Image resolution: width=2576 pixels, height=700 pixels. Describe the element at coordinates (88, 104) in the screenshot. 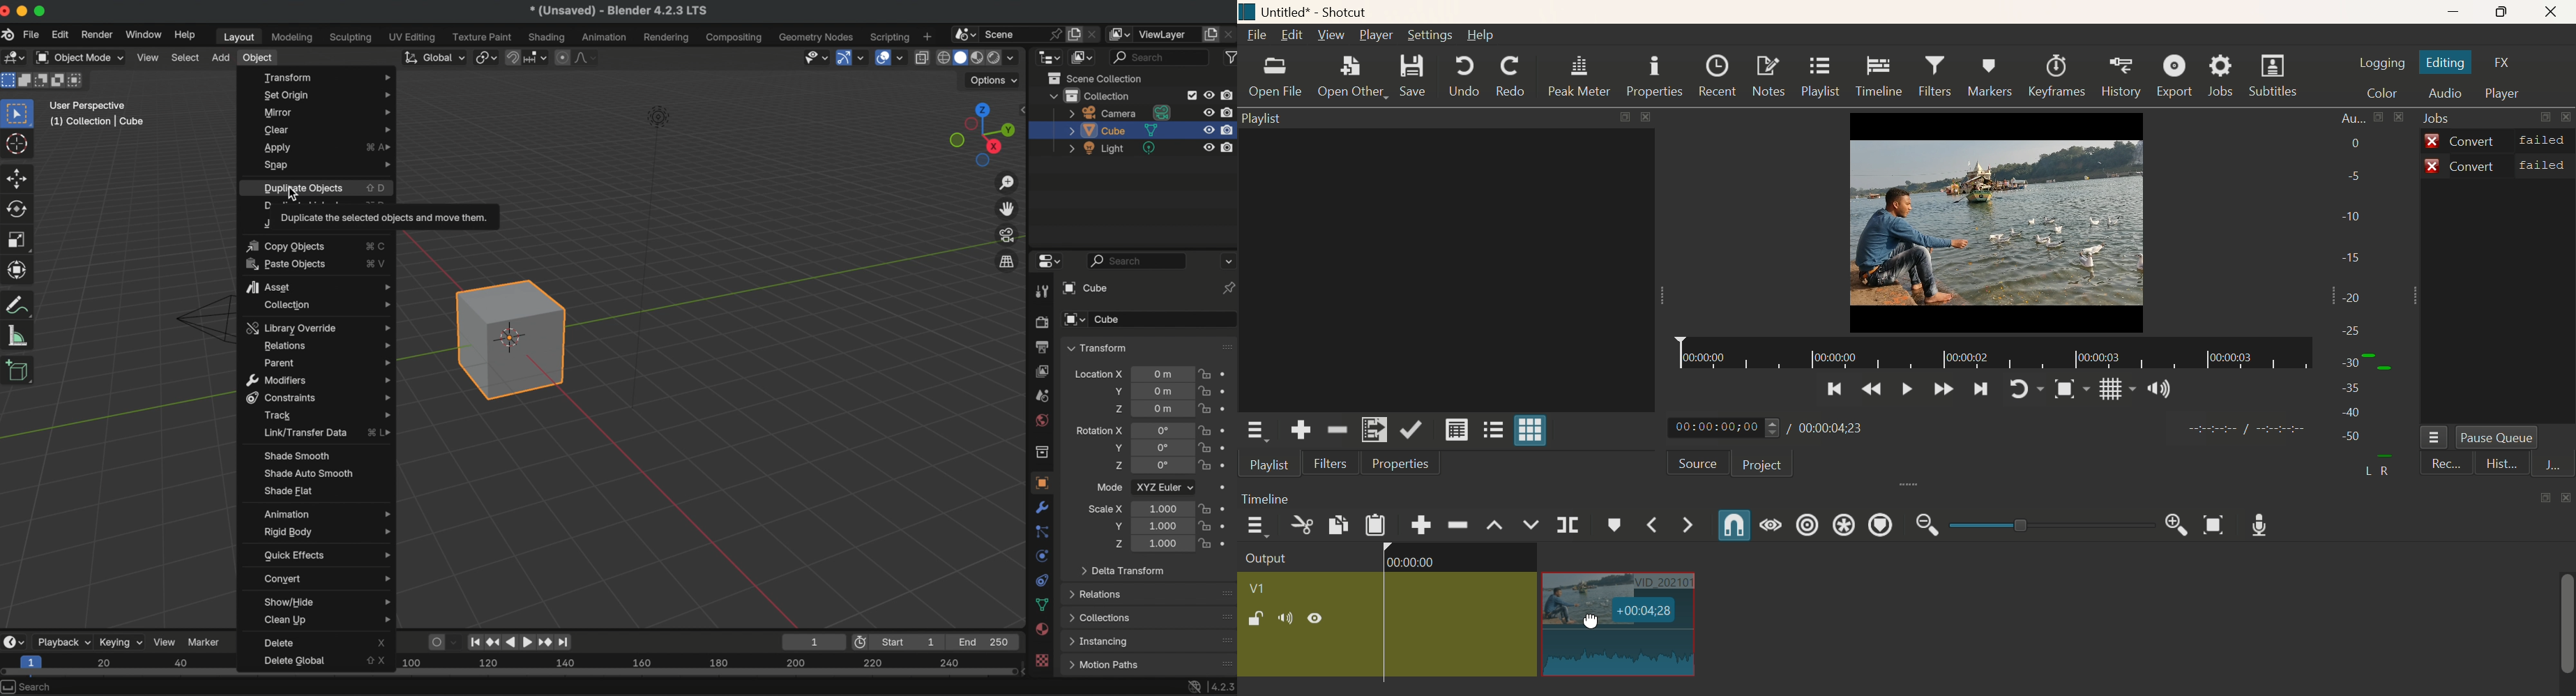

I see `user perspective` at that location.